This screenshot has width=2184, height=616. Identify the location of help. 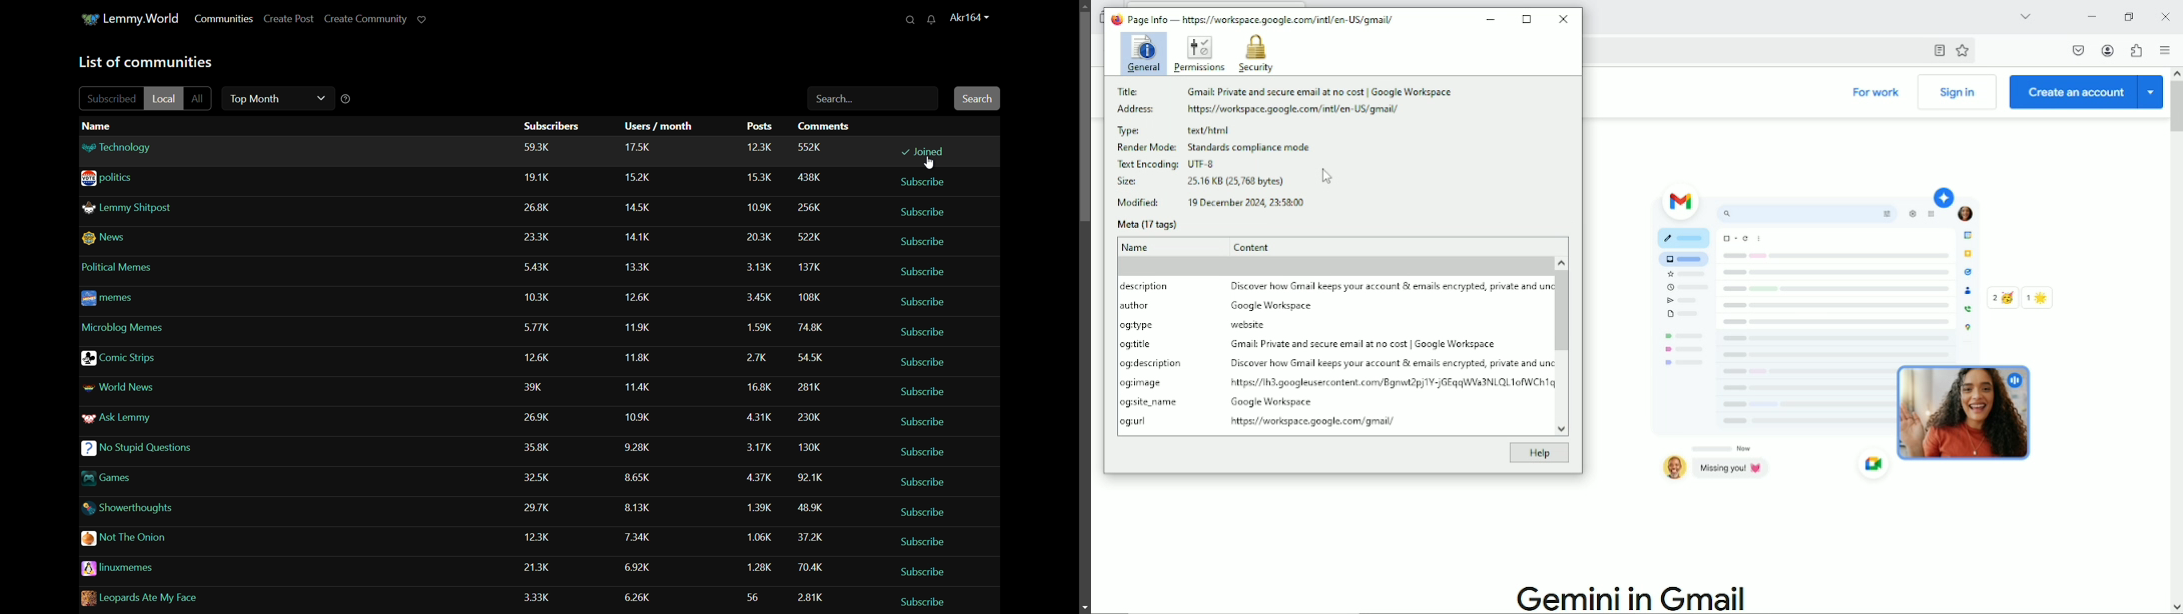
(346, 98).